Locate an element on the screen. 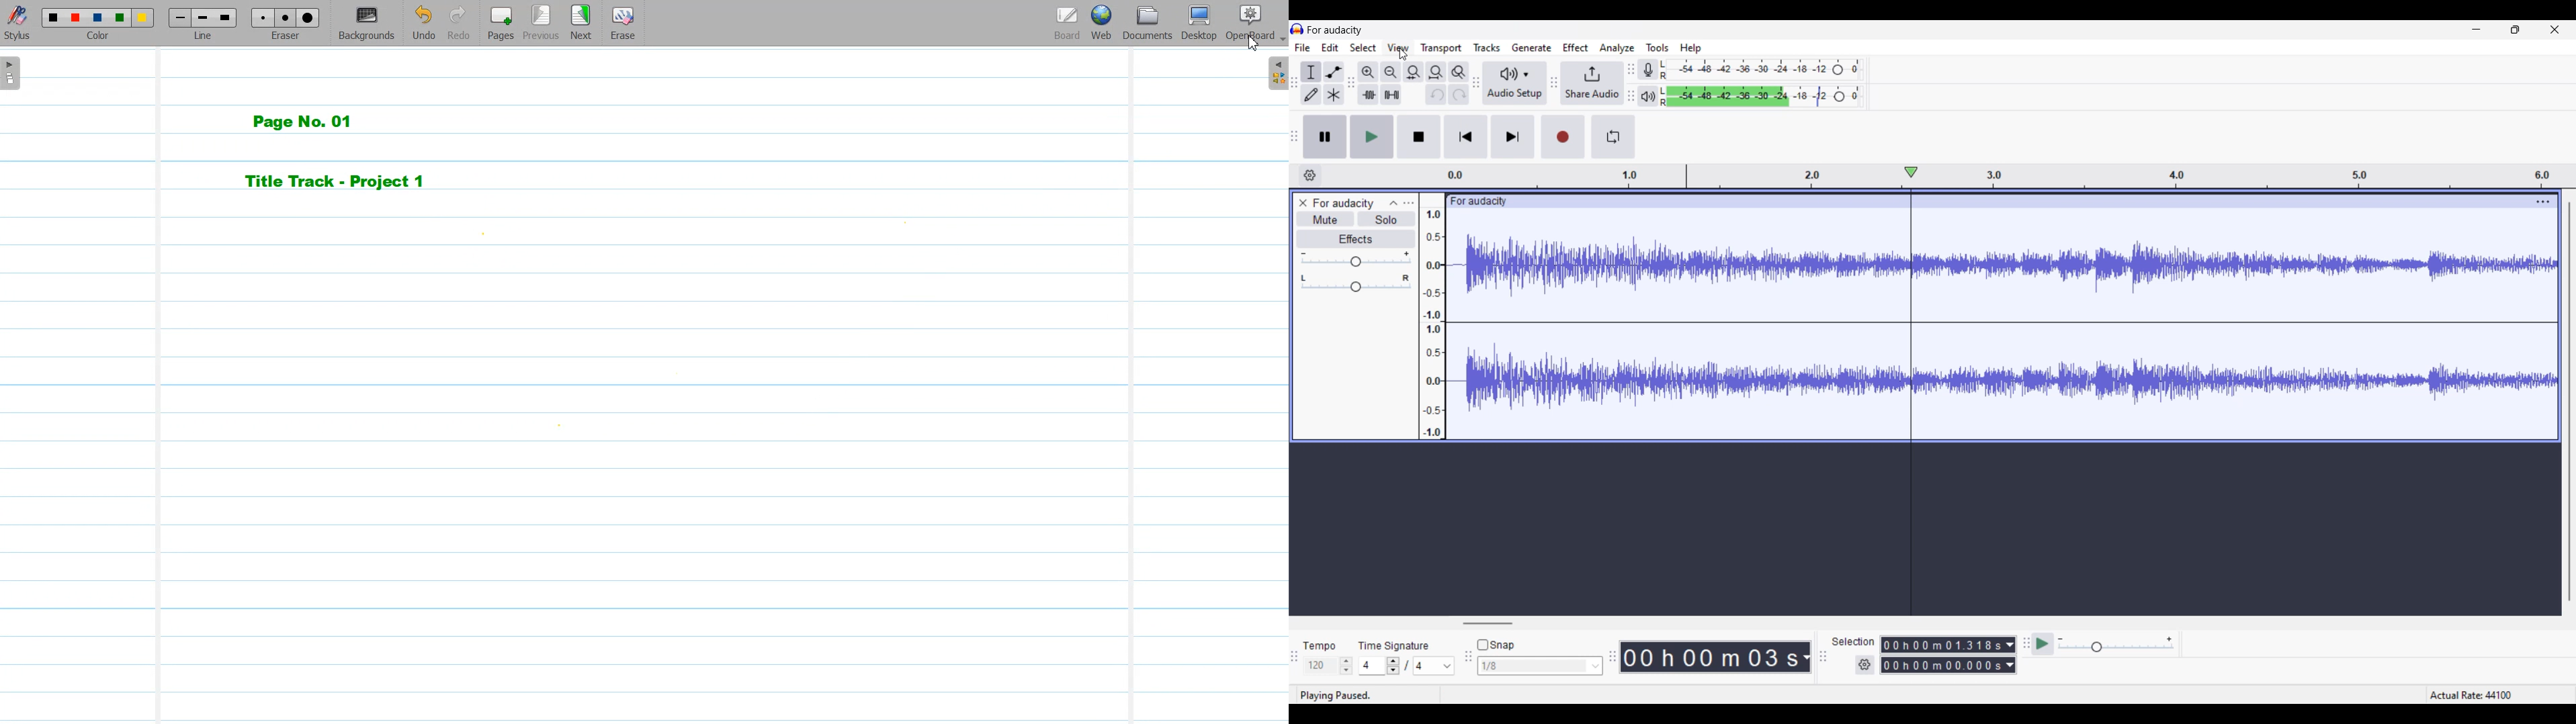 The width and height of the screenshot is (2576, 728). Draw tool is located at coordinates (1311, 95).